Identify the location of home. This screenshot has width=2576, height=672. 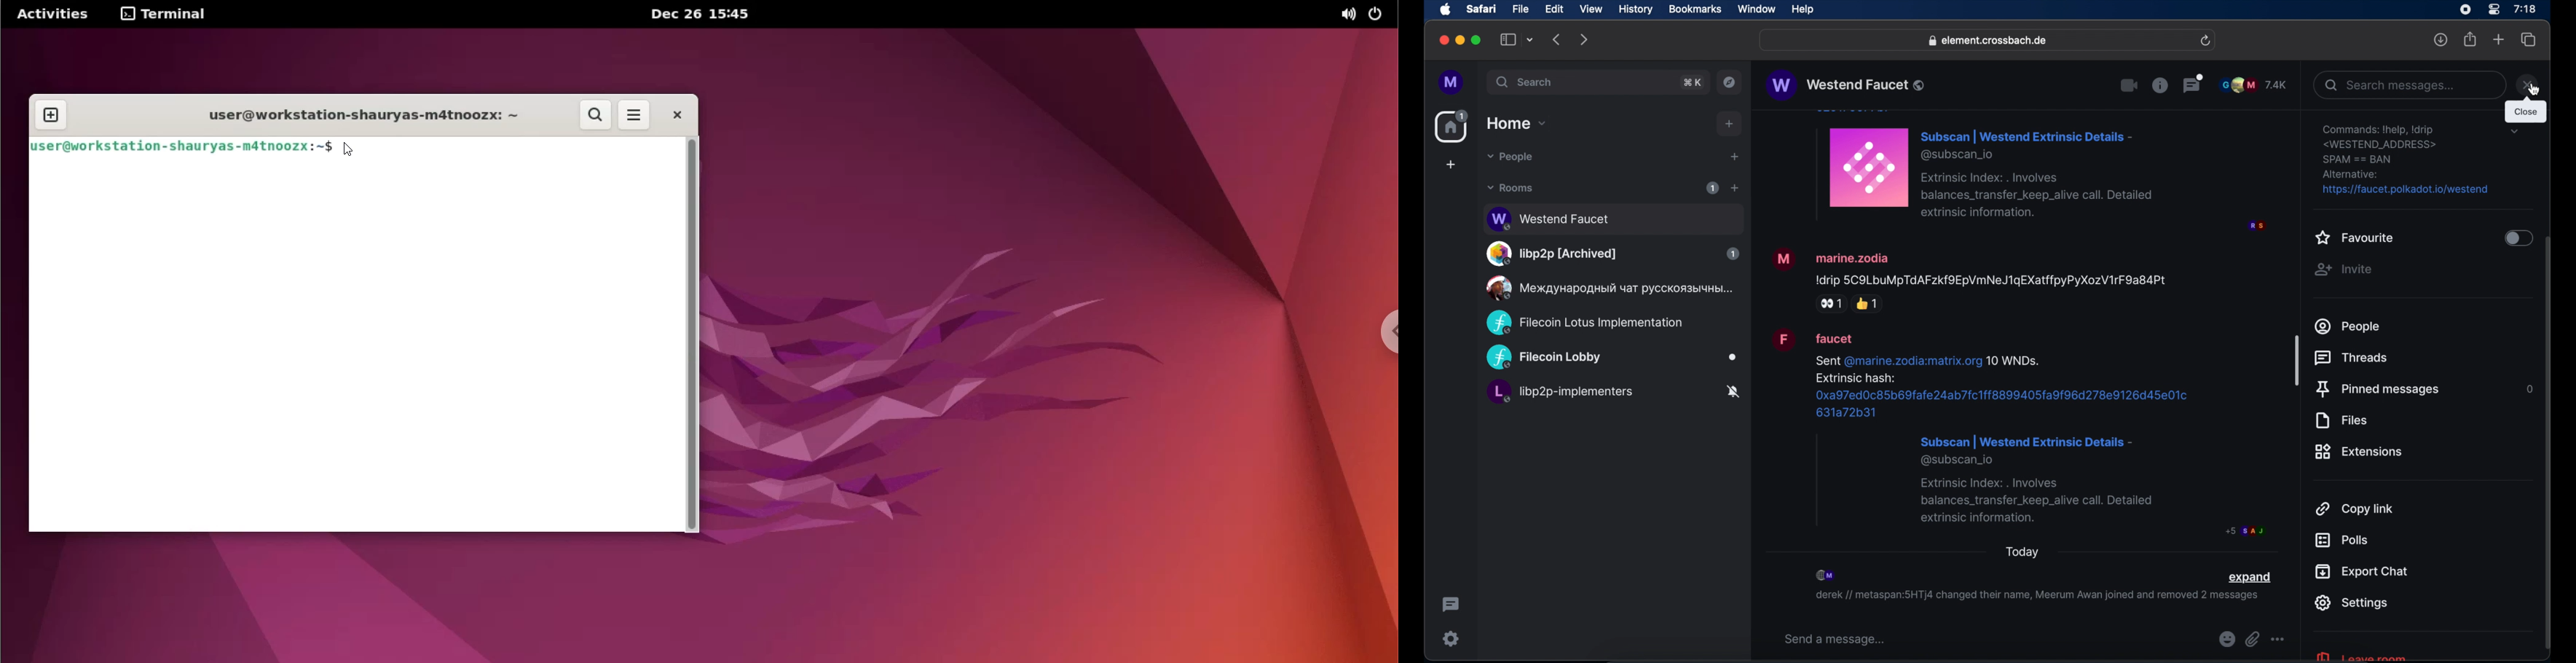
(1453, 126).